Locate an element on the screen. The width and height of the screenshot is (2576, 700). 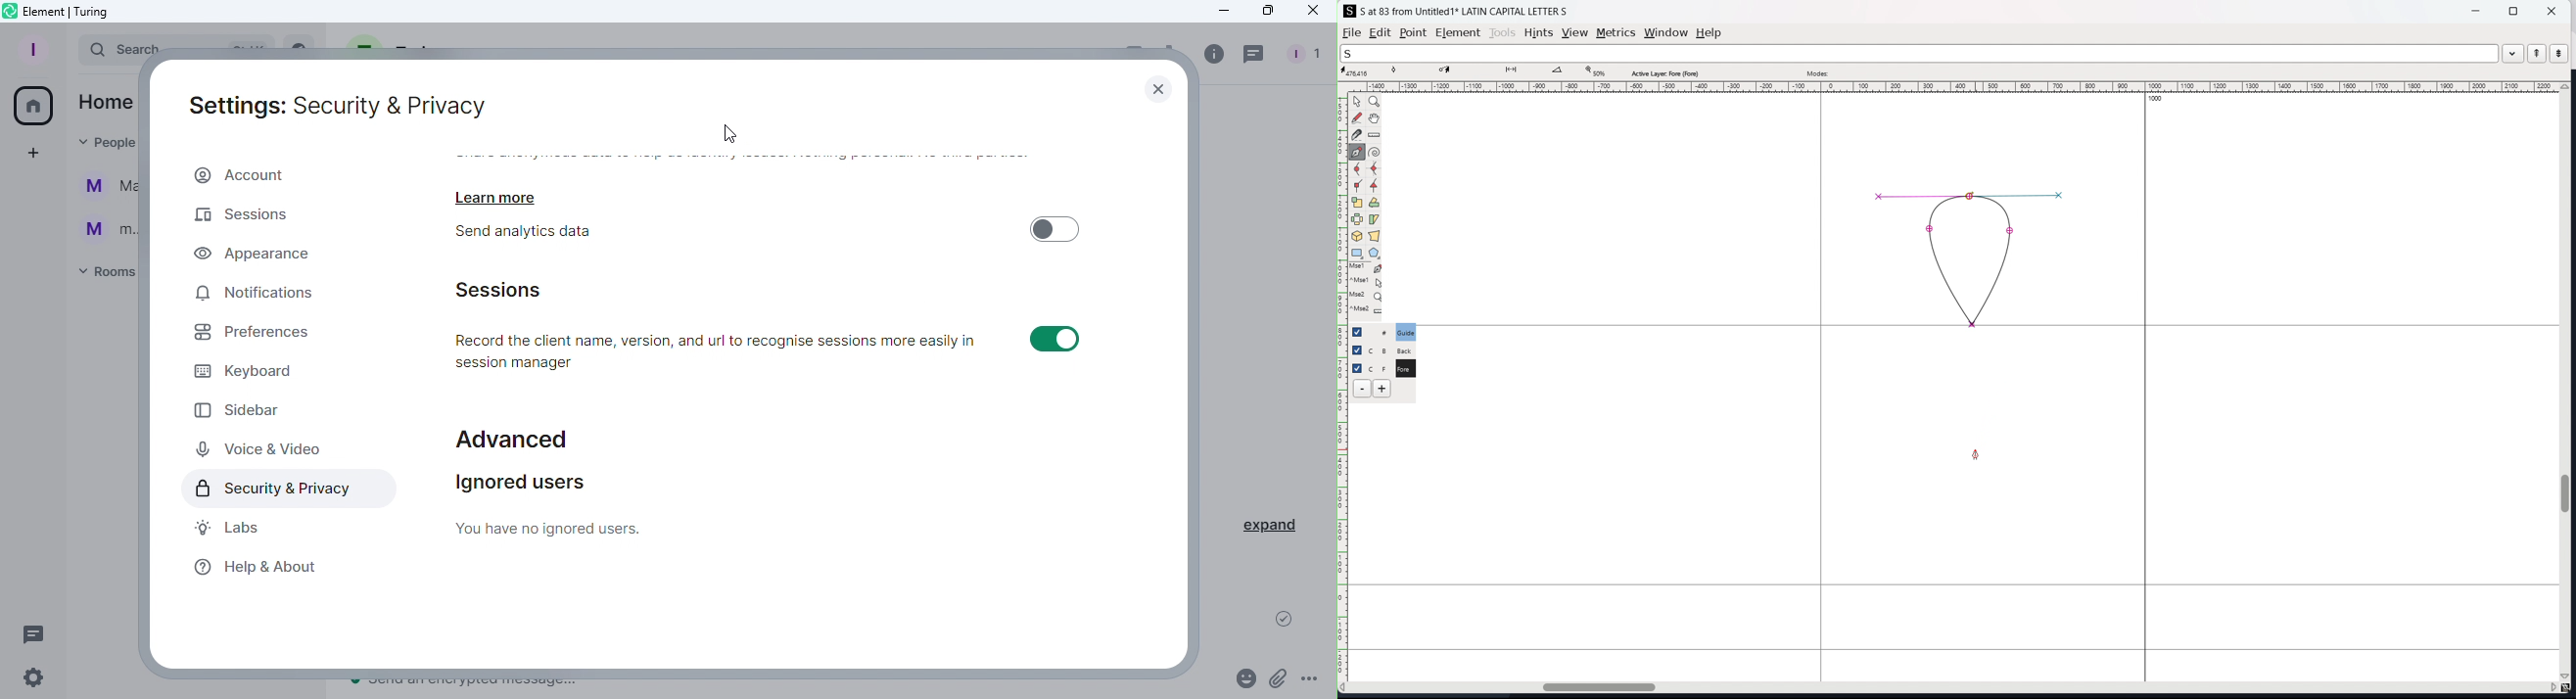
Emoji is located at coordinates (1243, 677).